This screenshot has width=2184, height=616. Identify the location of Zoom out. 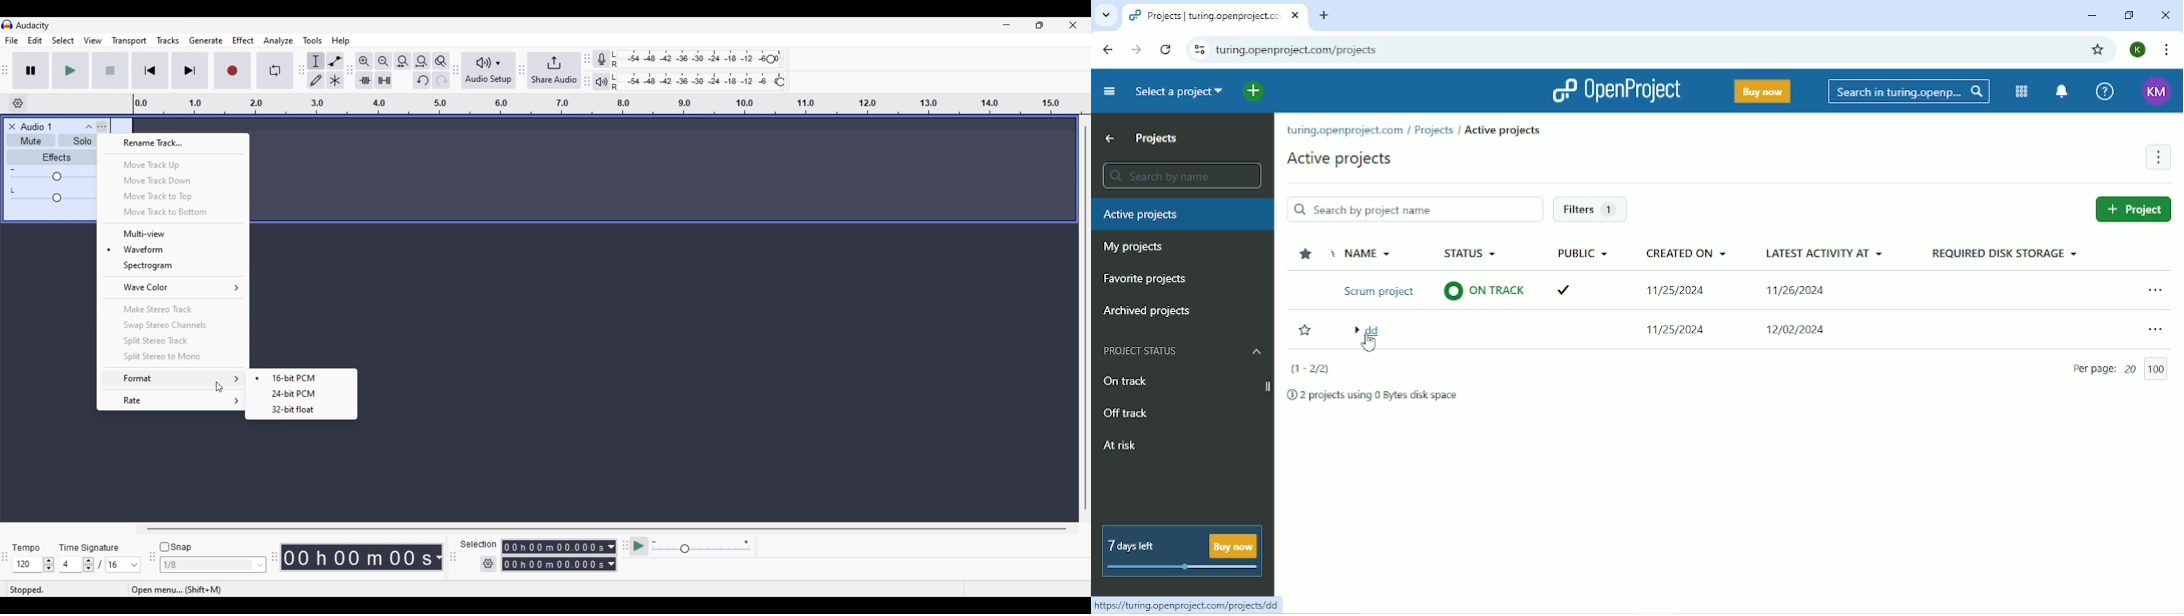
(383, 61).